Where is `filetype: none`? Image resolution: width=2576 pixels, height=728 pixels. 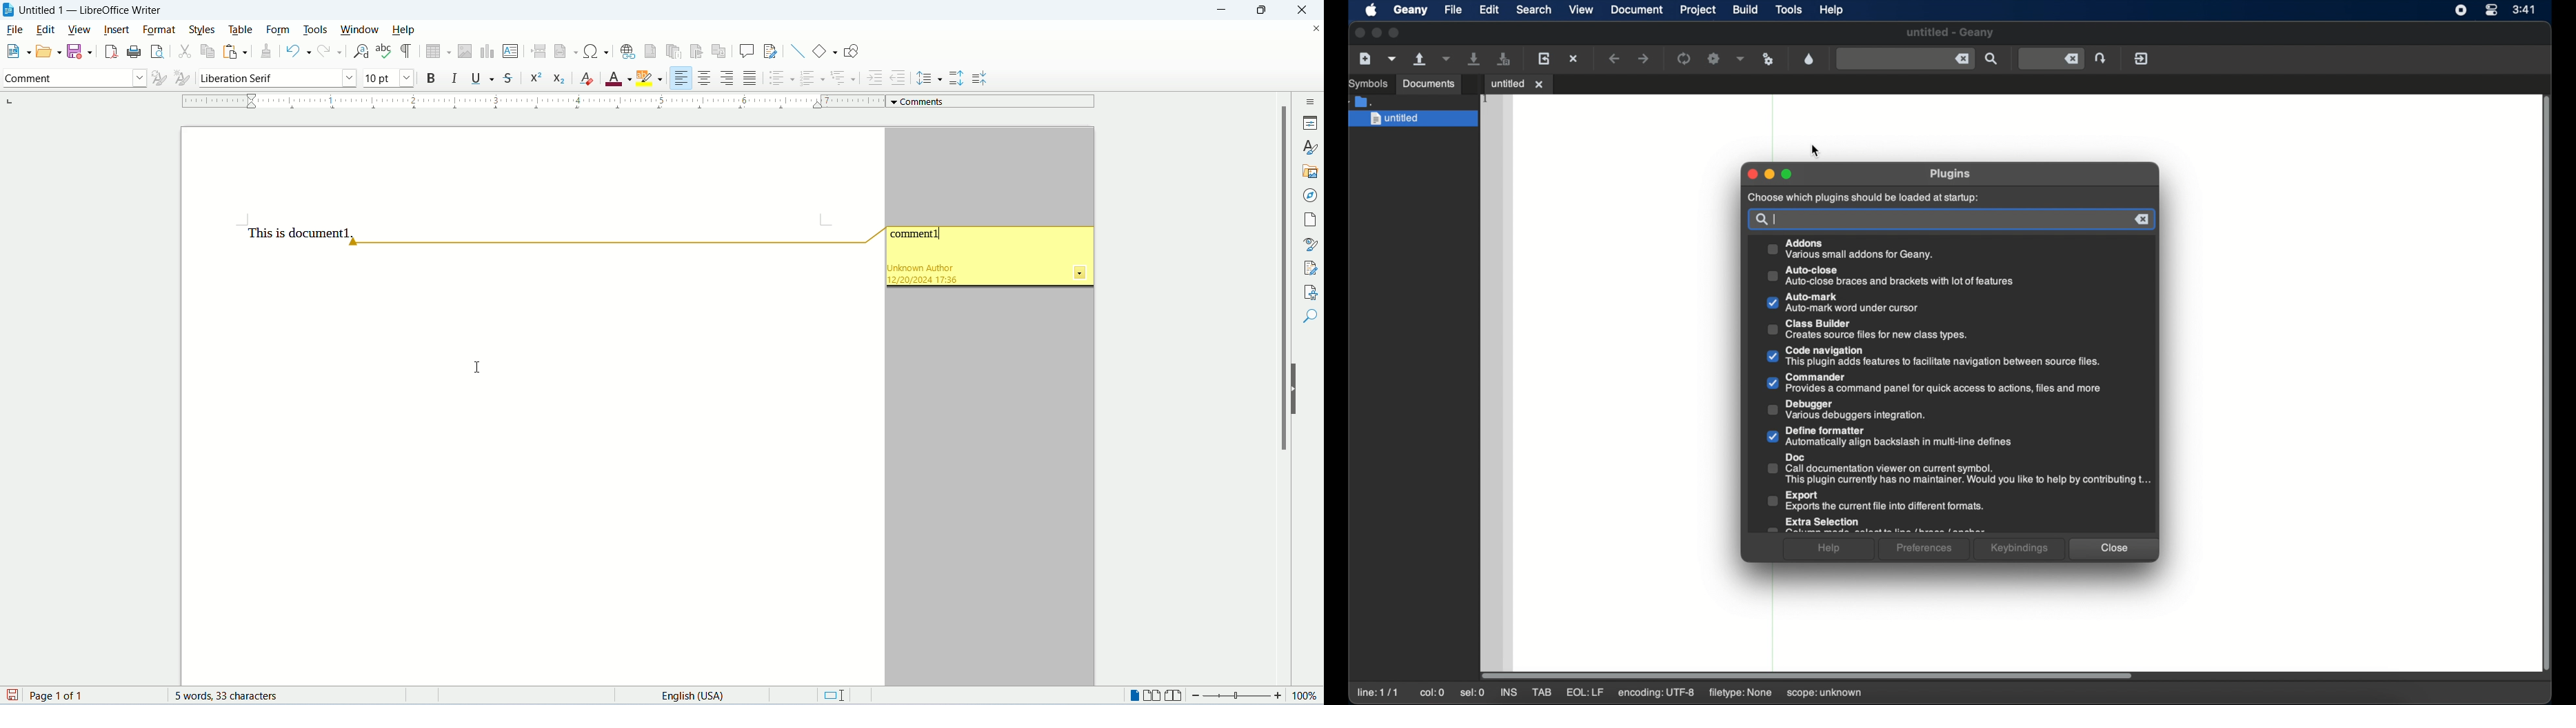 filetype: none is located at coordinates (1739, 692).